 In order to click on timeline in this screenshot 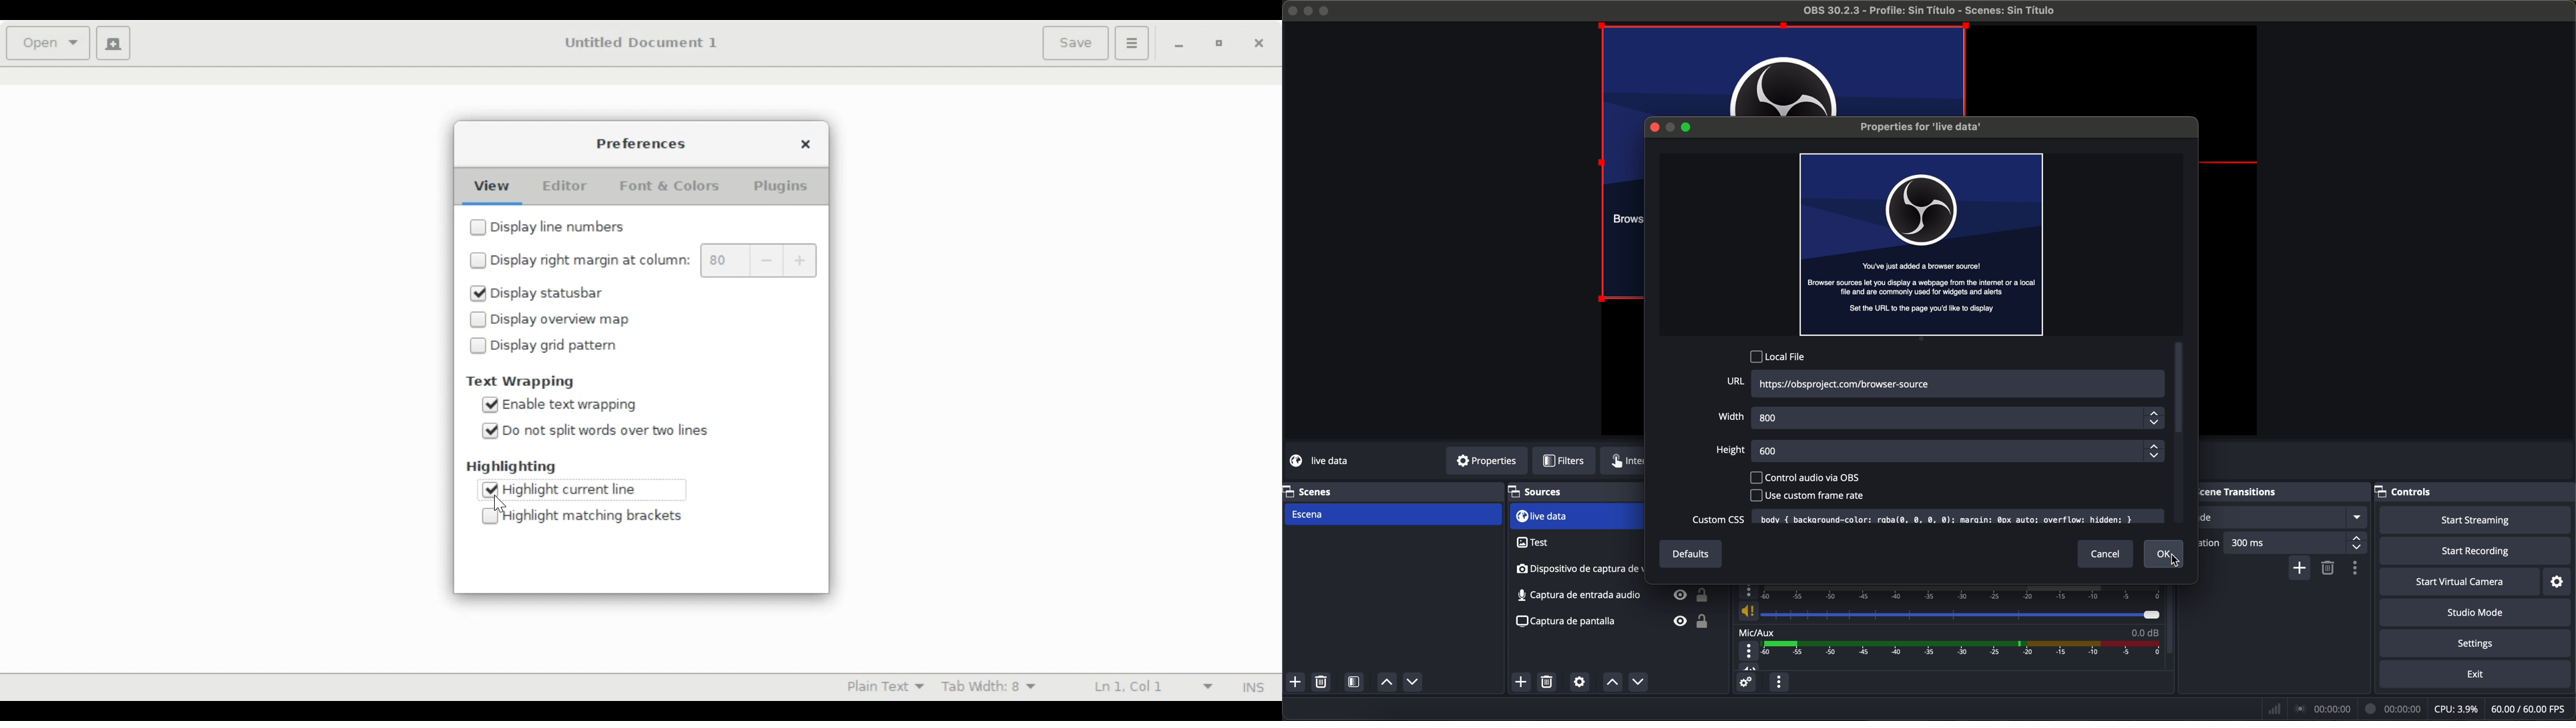, I will do `click(1962, 592)`.